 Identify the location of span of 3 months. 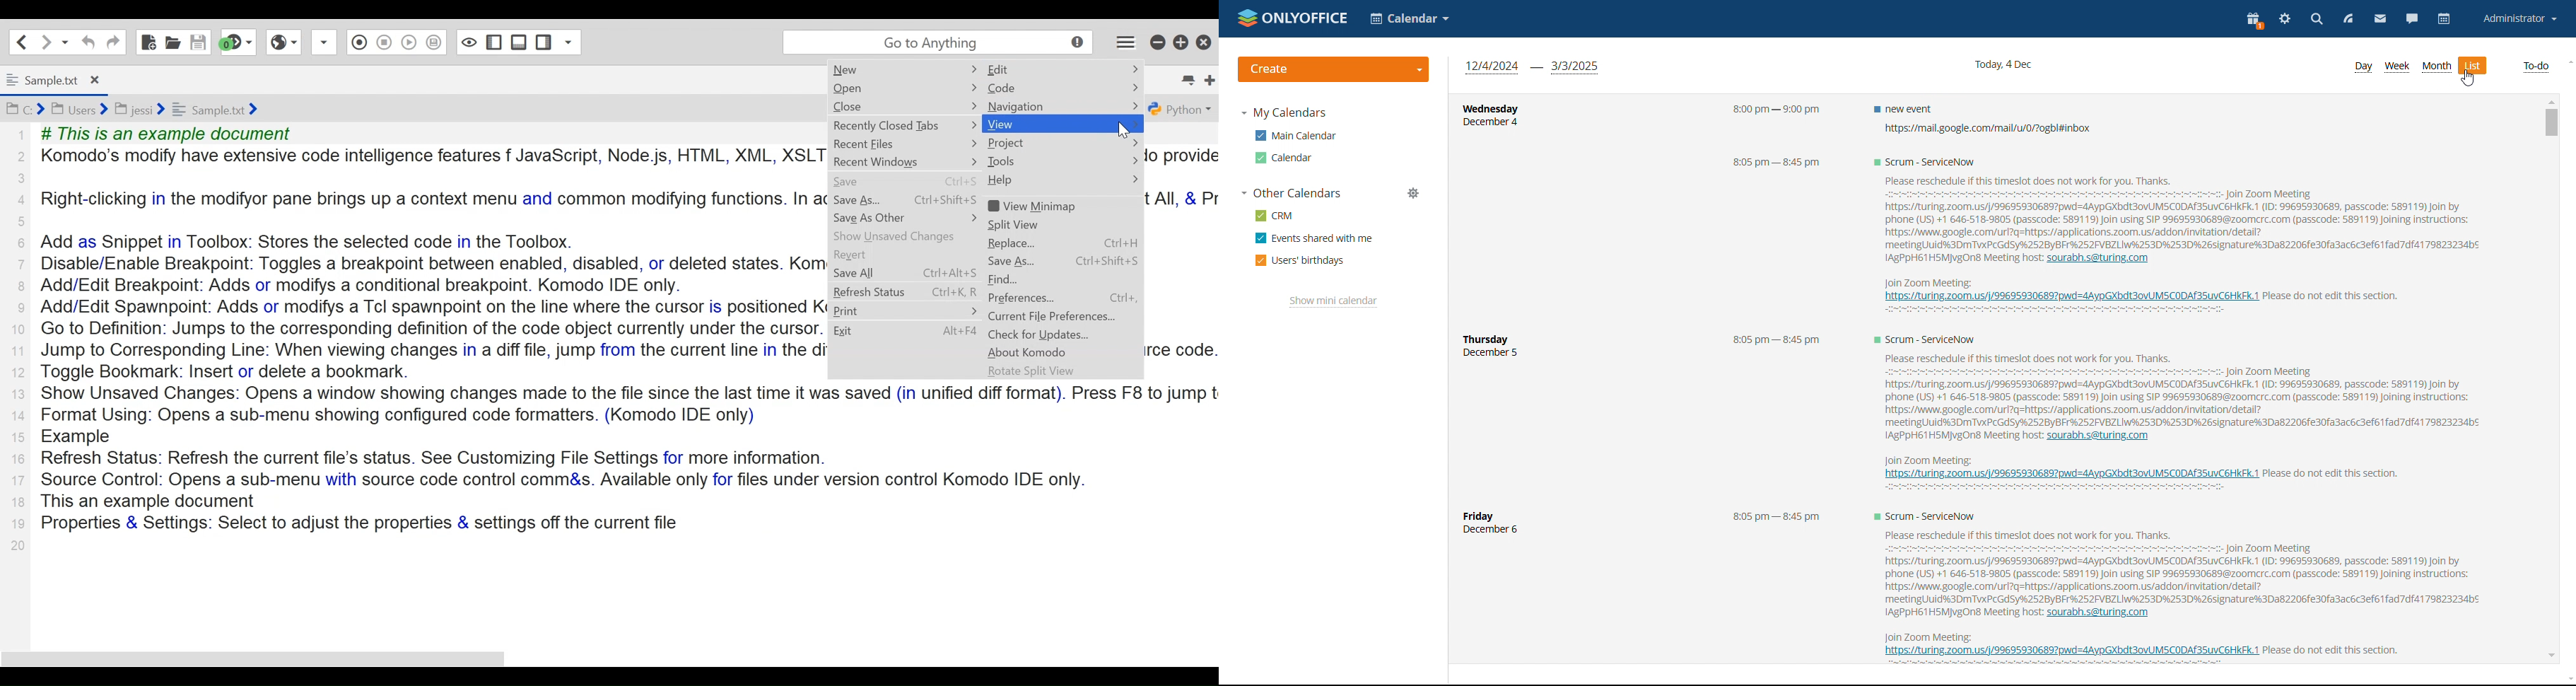
(1533, 67).